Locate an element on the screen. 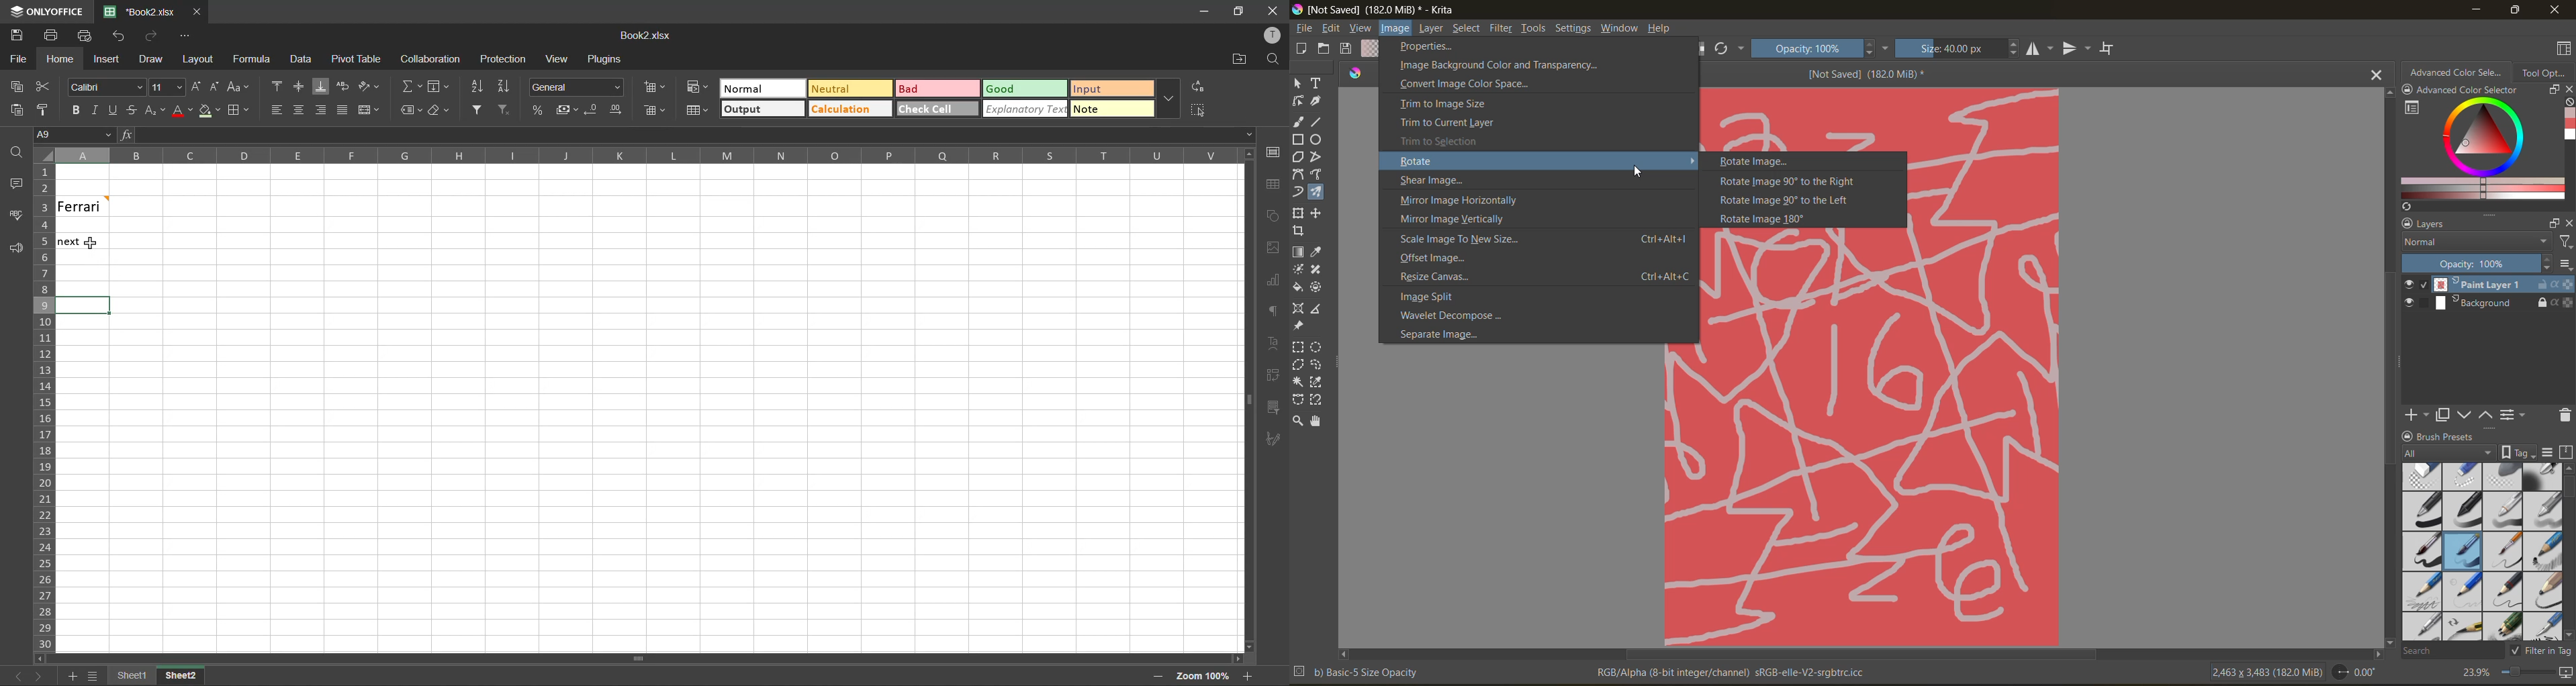 This screenshot has width=2576, height=700. Scroll left is located at coordinates (1344, 652).